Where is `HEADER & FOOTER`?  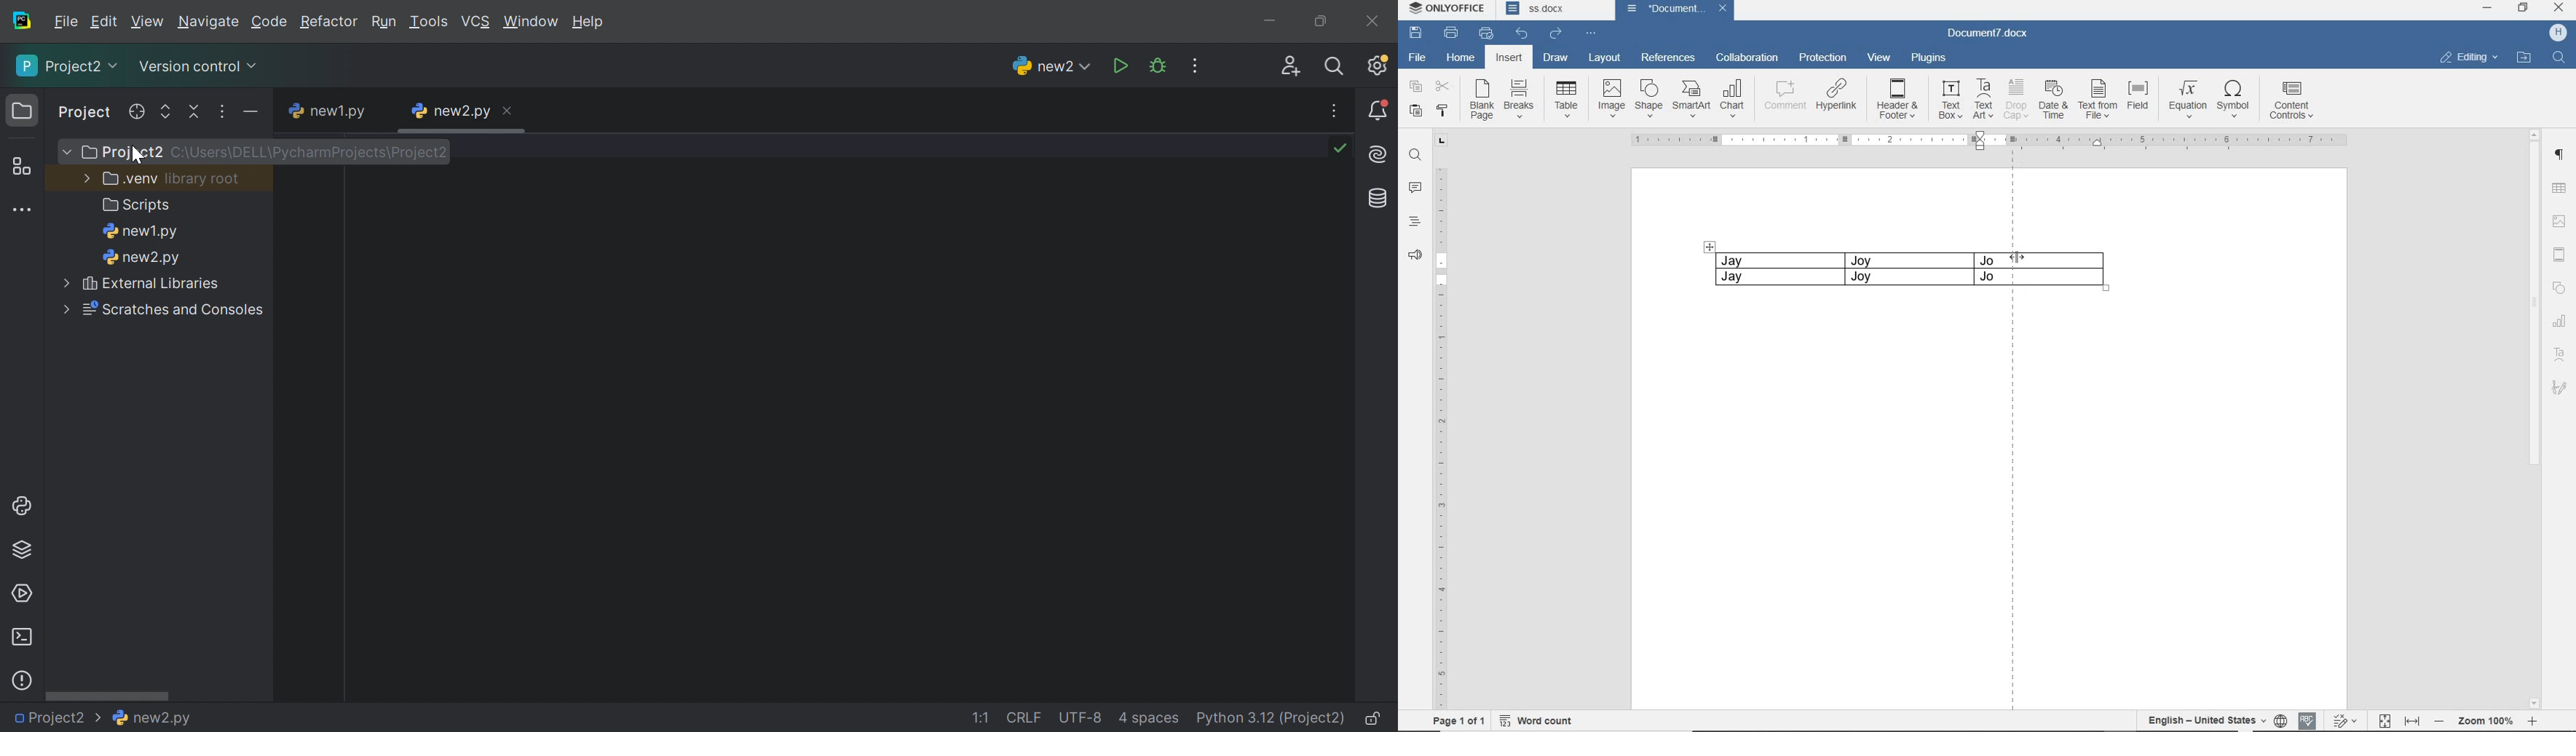
HEADER & FOOTER is located at coordinates (2560, 255).